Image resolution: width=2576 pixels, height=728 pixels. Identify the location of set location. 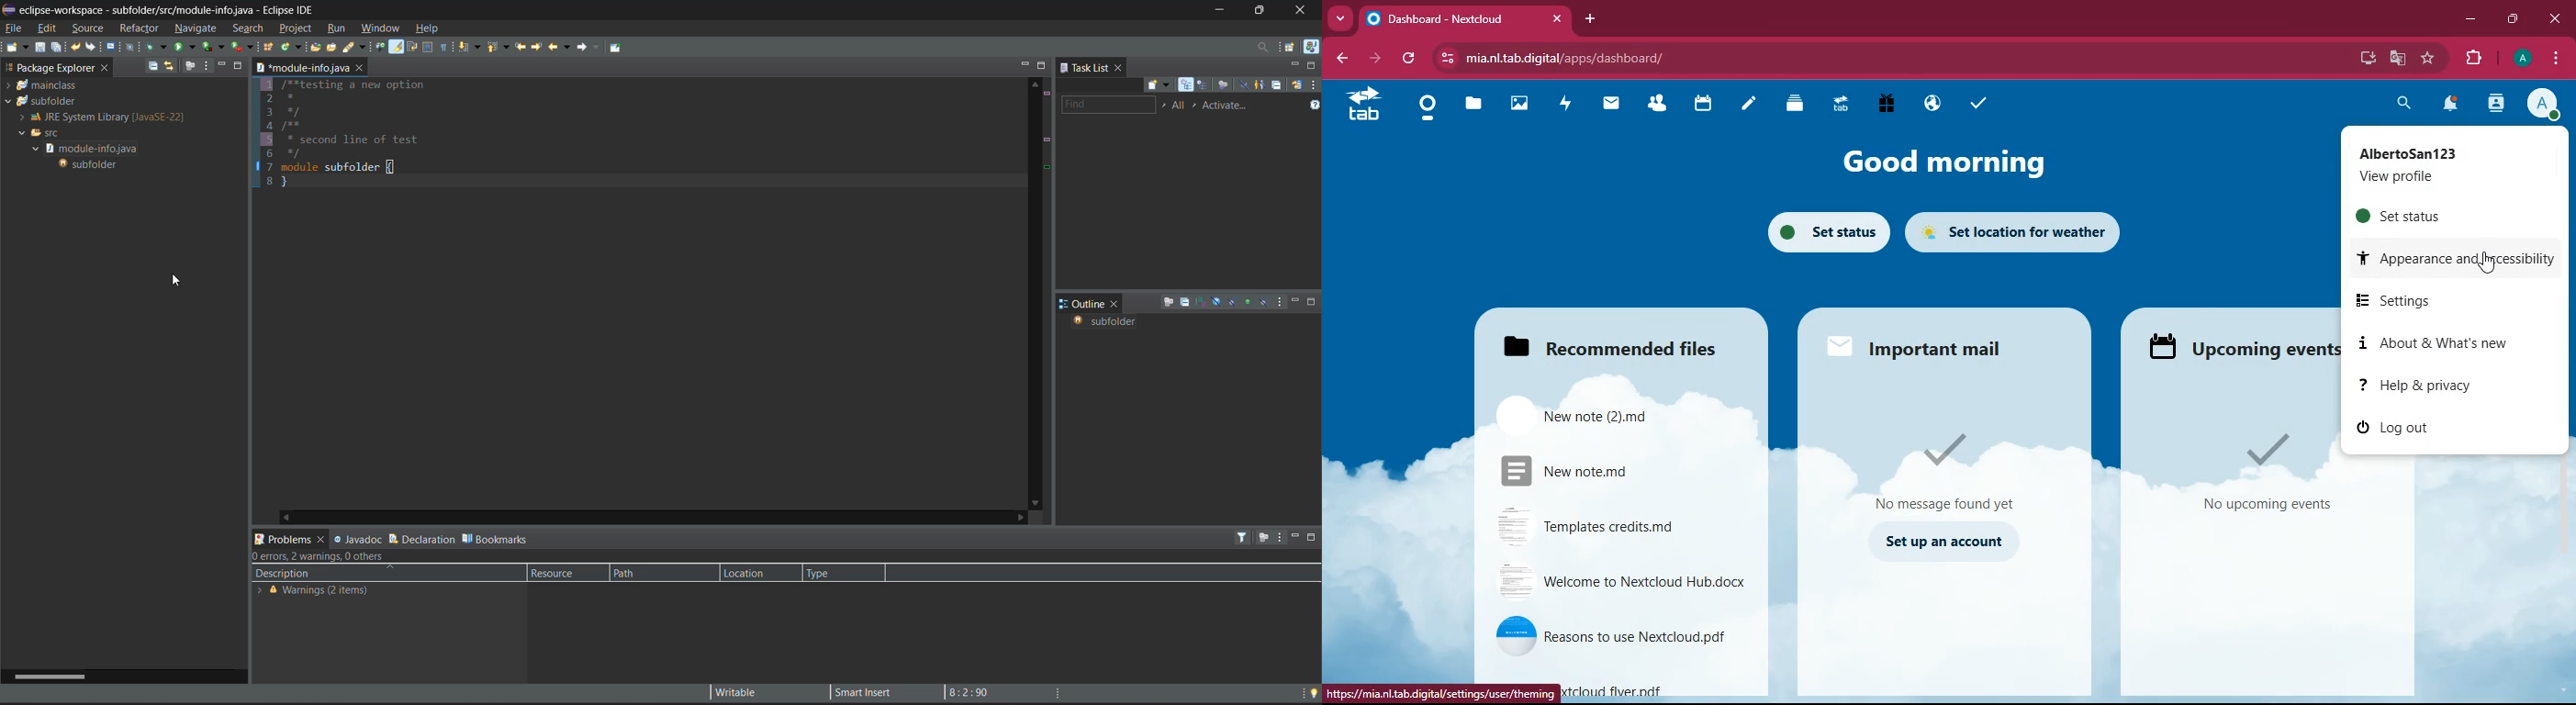
(2017, 231).